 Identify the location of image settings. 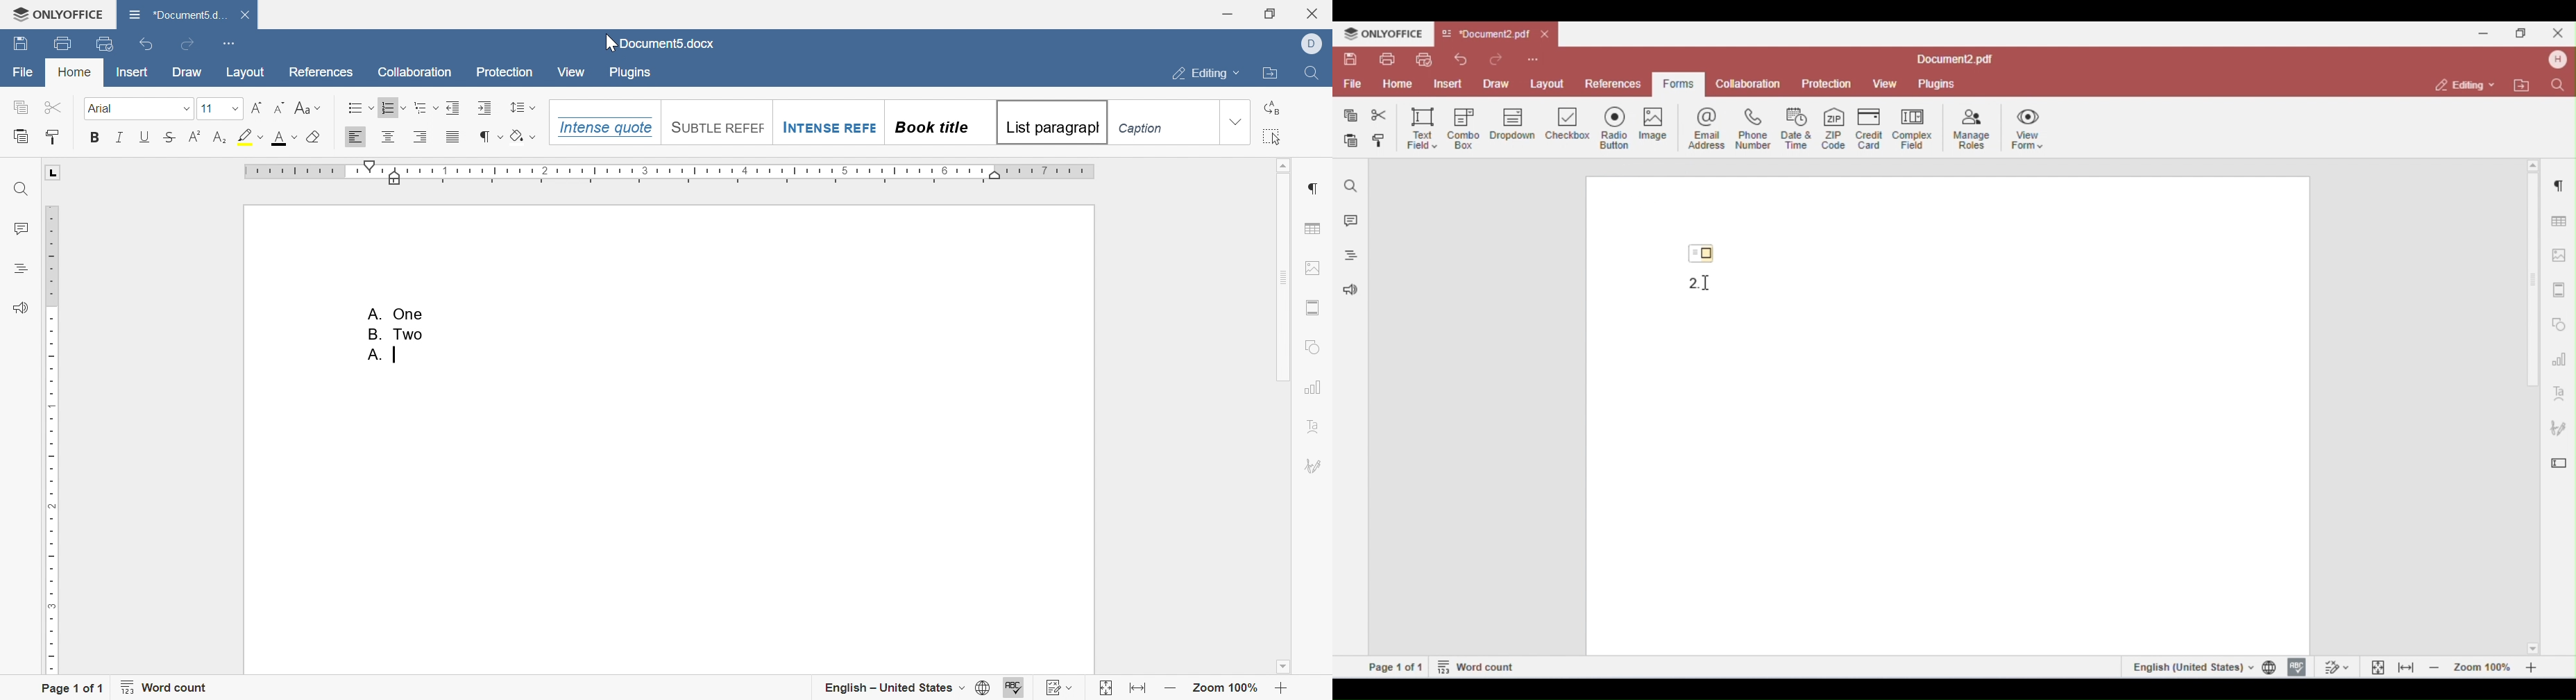
(1312, 269).